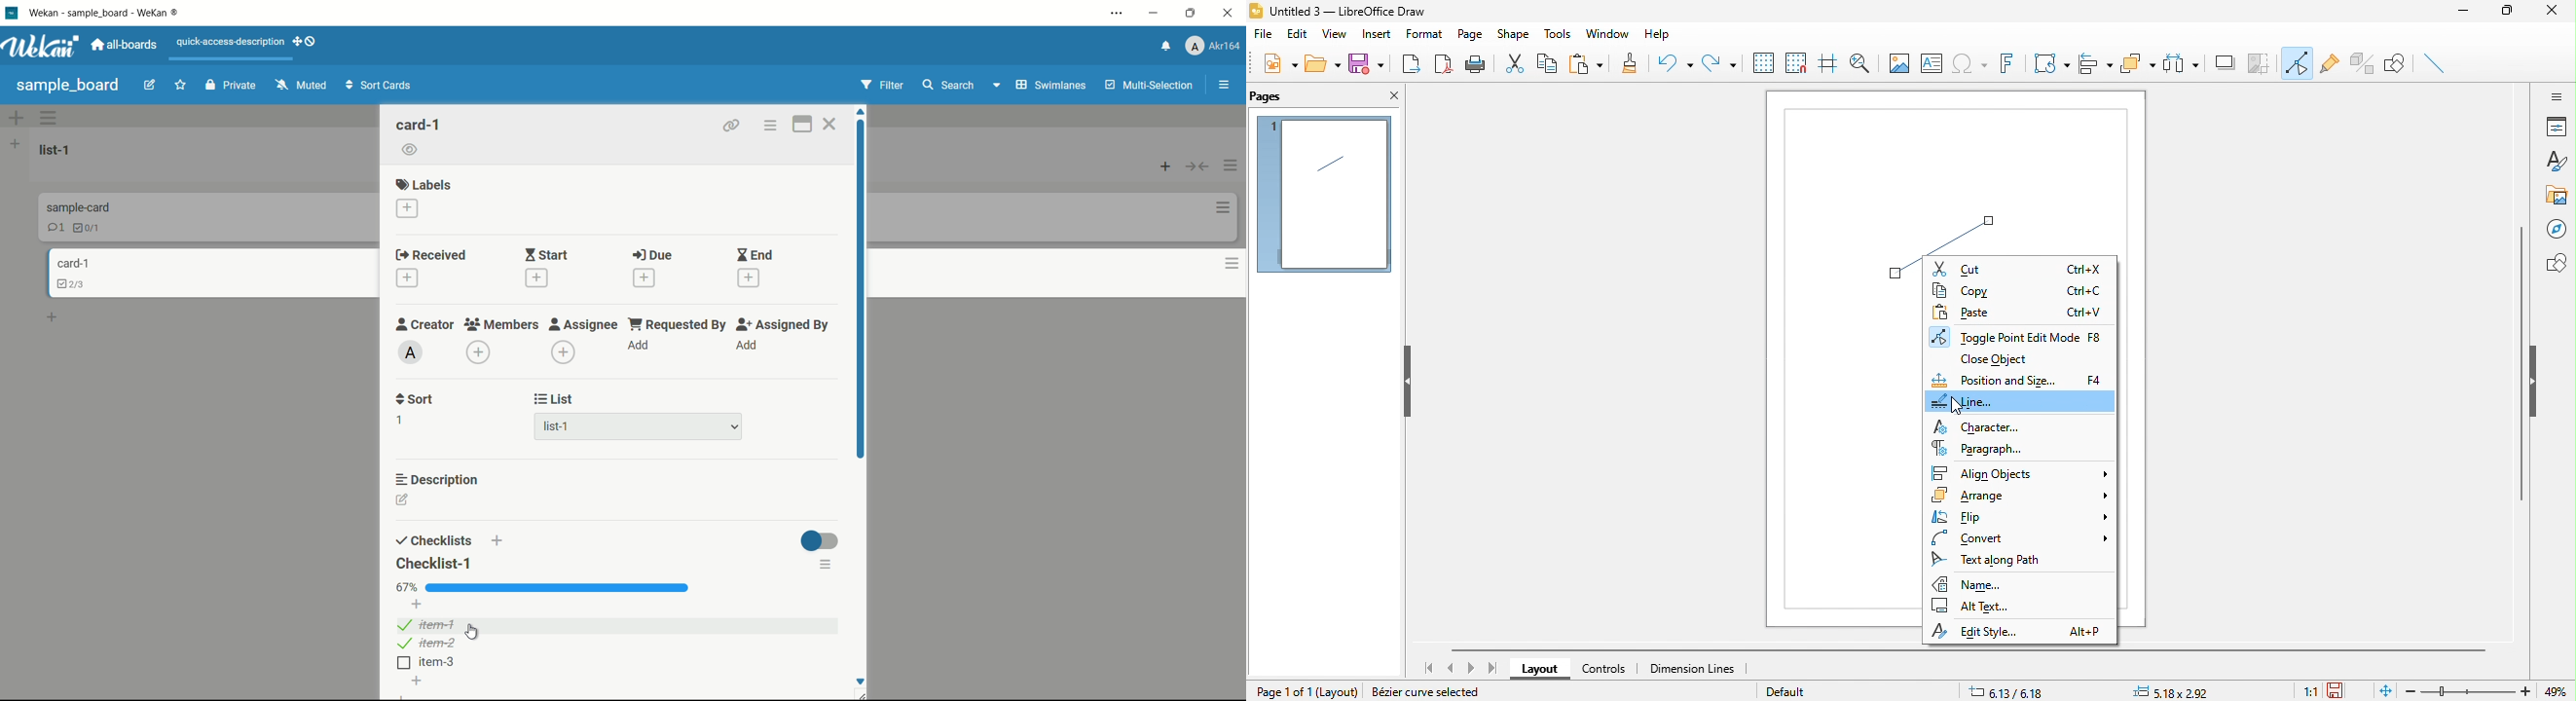 This screenshot has height=728, width=2576. What do you see at coordinates (2000, 358) in the screenshot?
I see `close object` at bounding box center [2000, 358].